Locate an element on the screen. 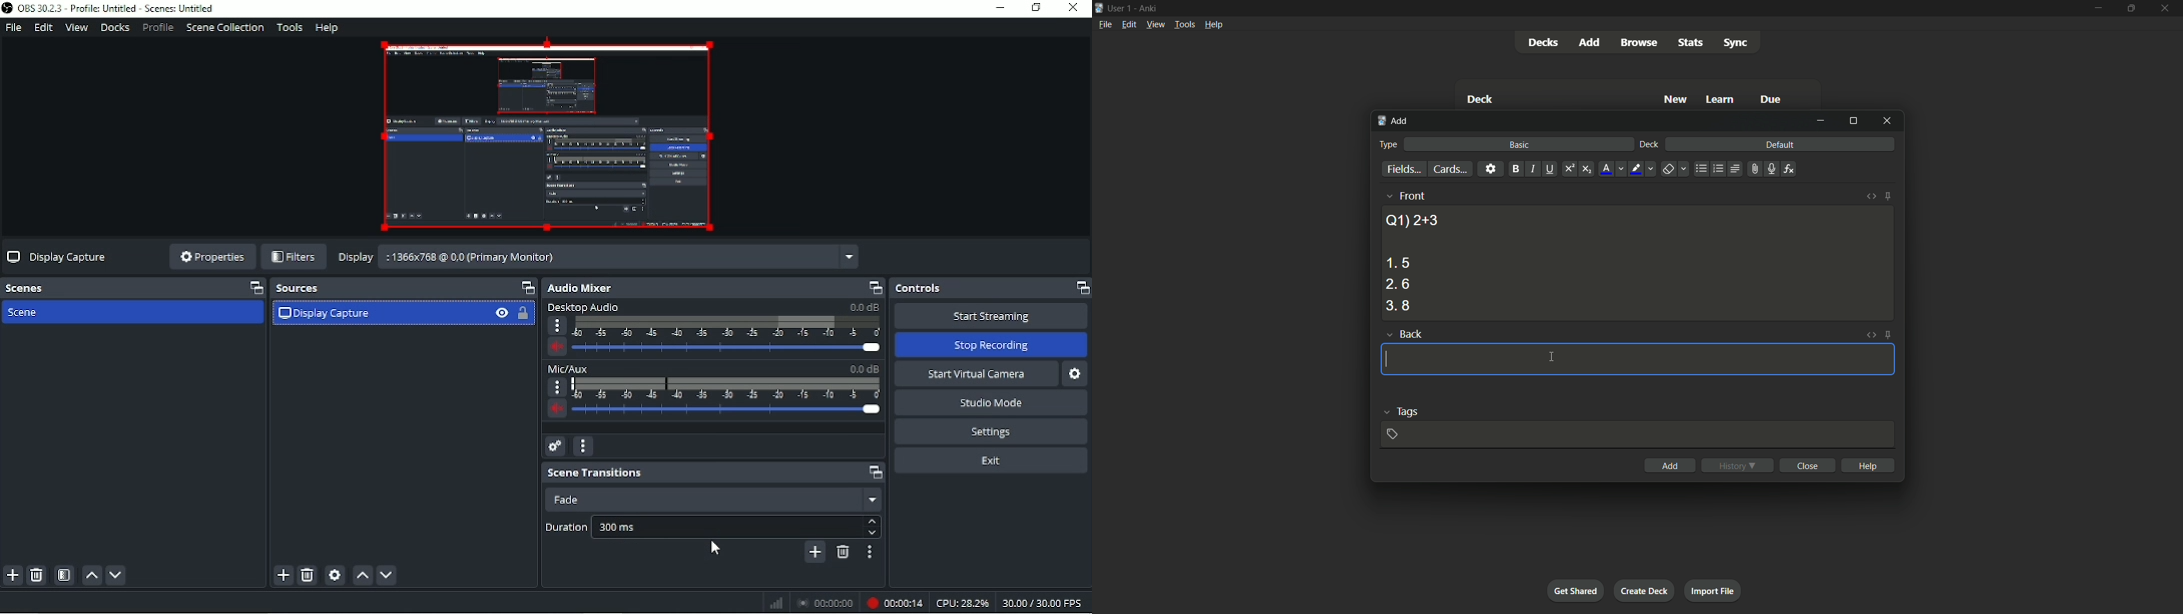  equations is located at coordinates (1789, 169).